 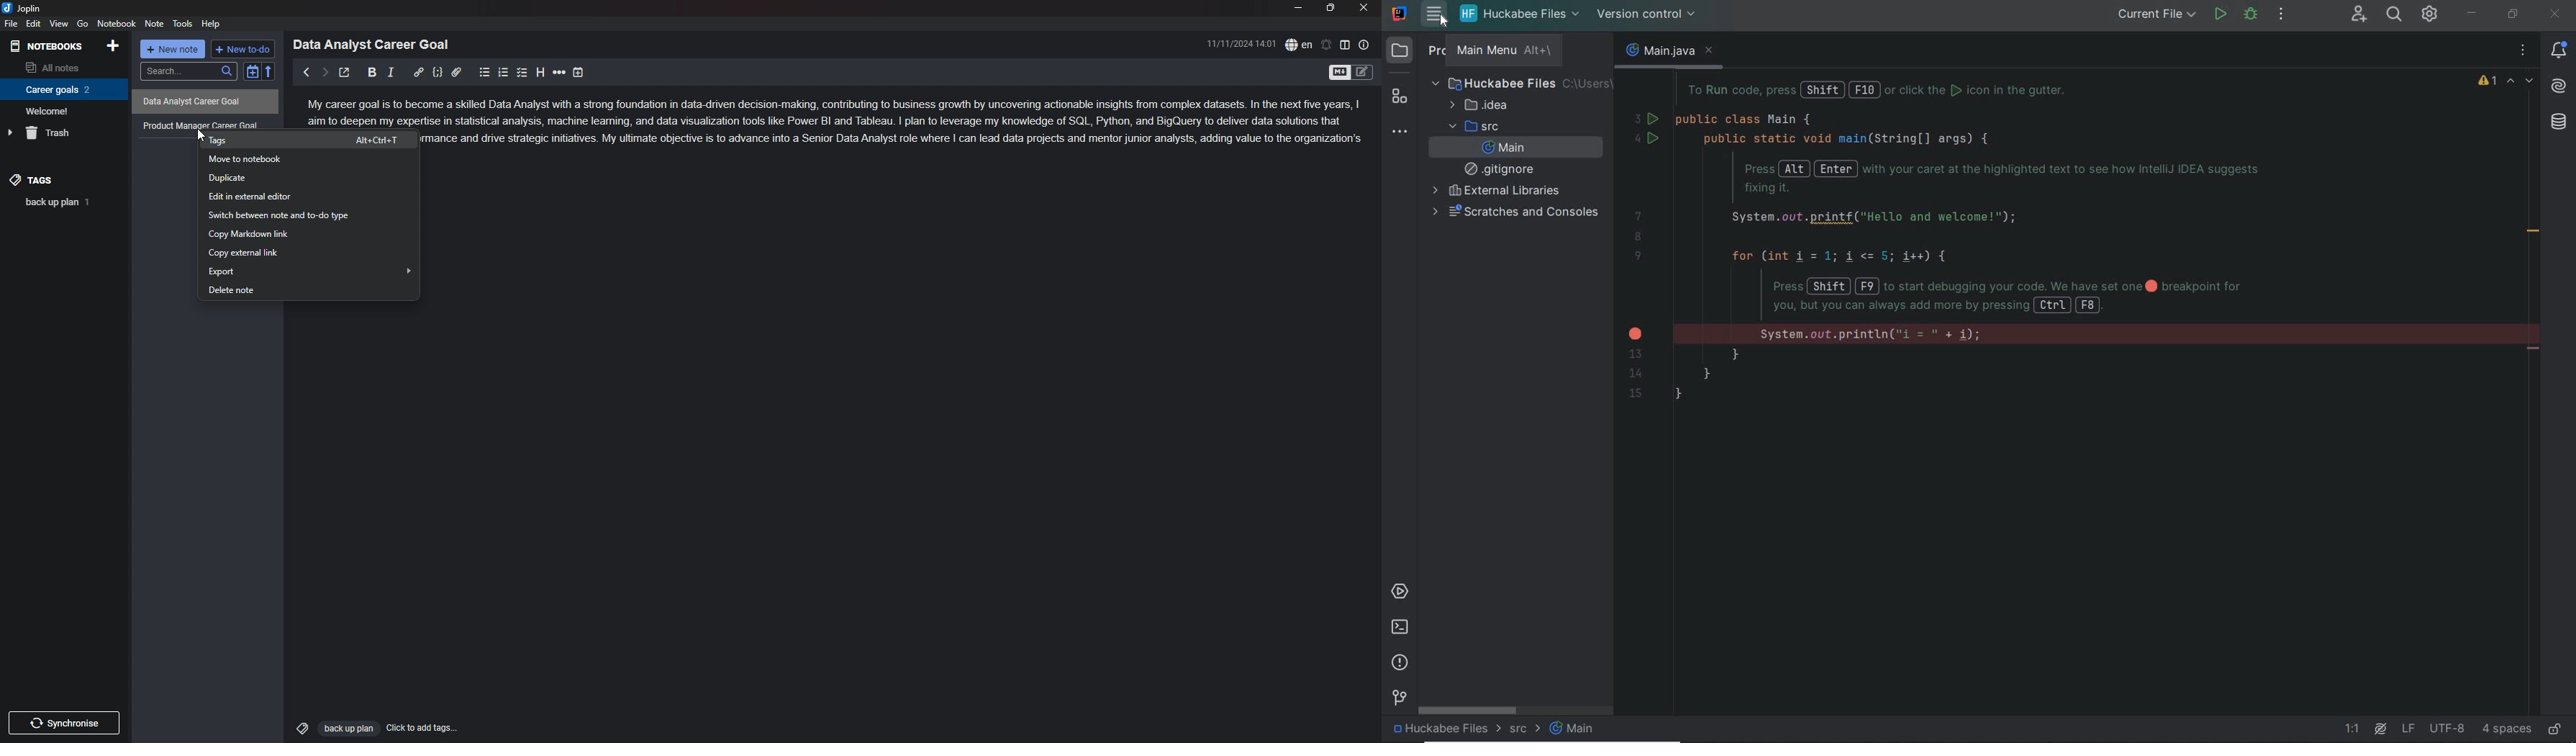 What do you see at coordinates (201, 135) in the screenshot?
I see `cursor` at bounding box center [201, 135].